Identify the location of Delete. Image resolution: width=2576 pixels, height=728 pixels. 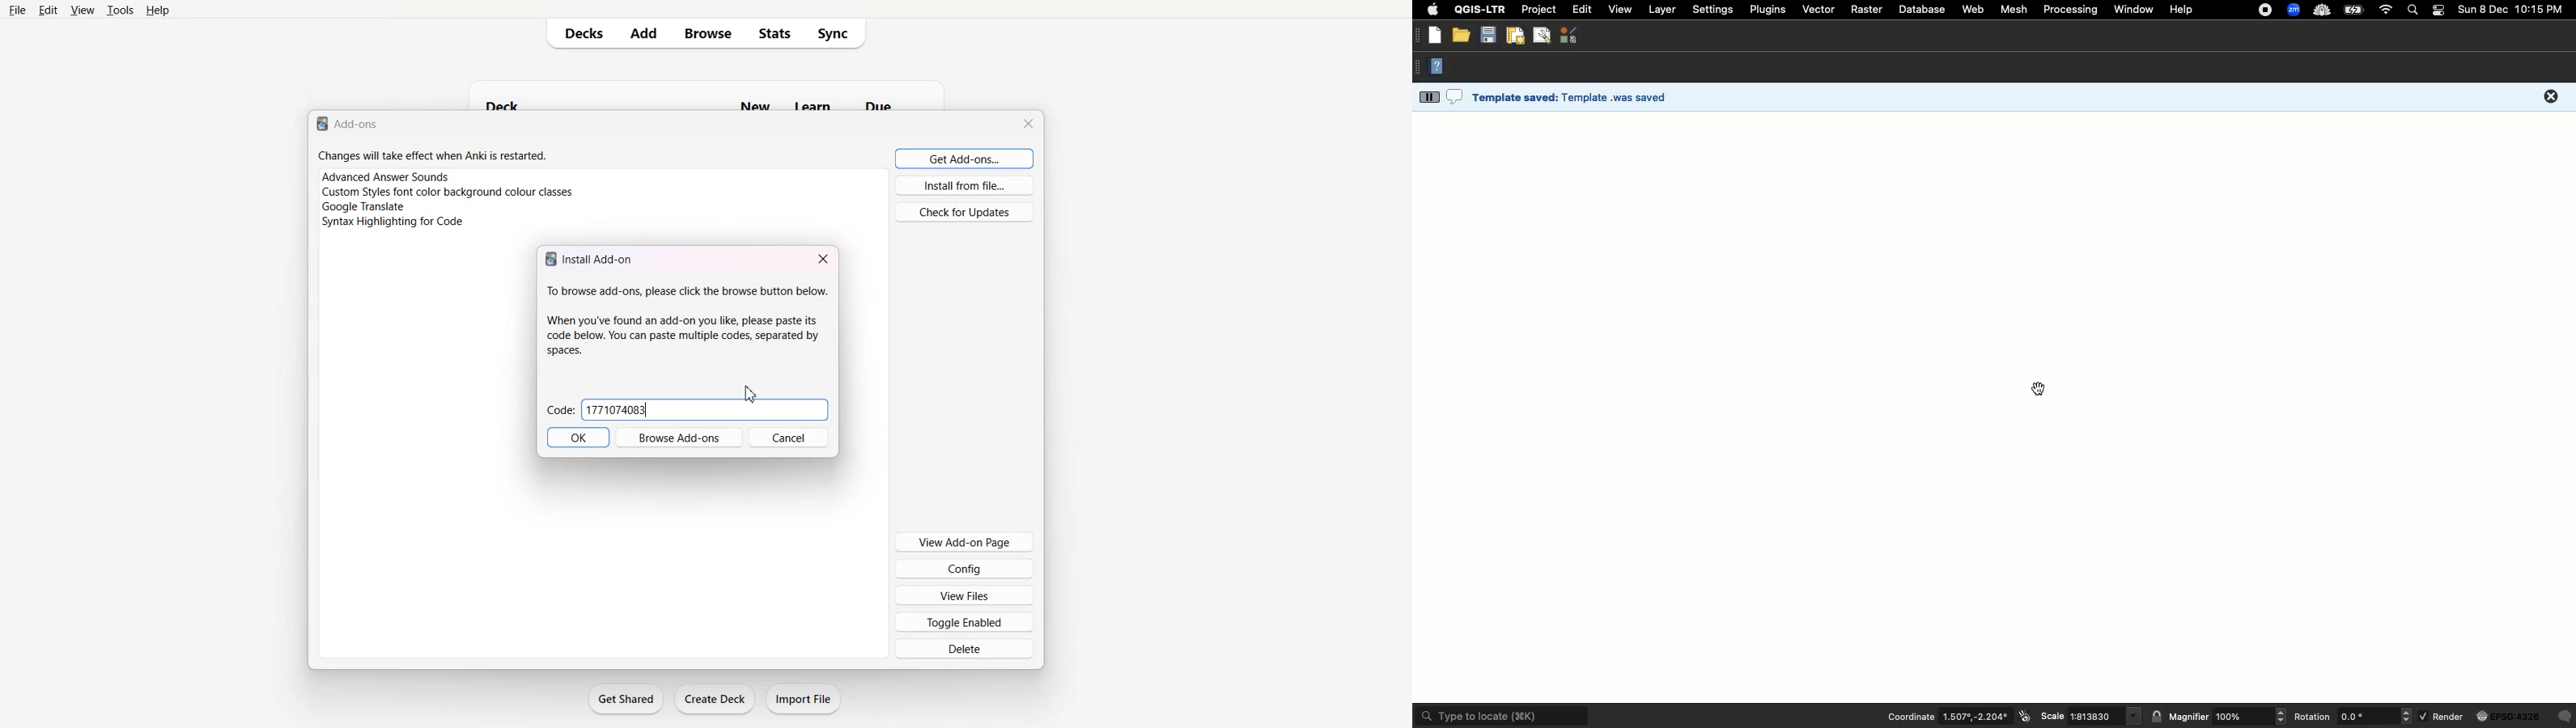
(963, 649).